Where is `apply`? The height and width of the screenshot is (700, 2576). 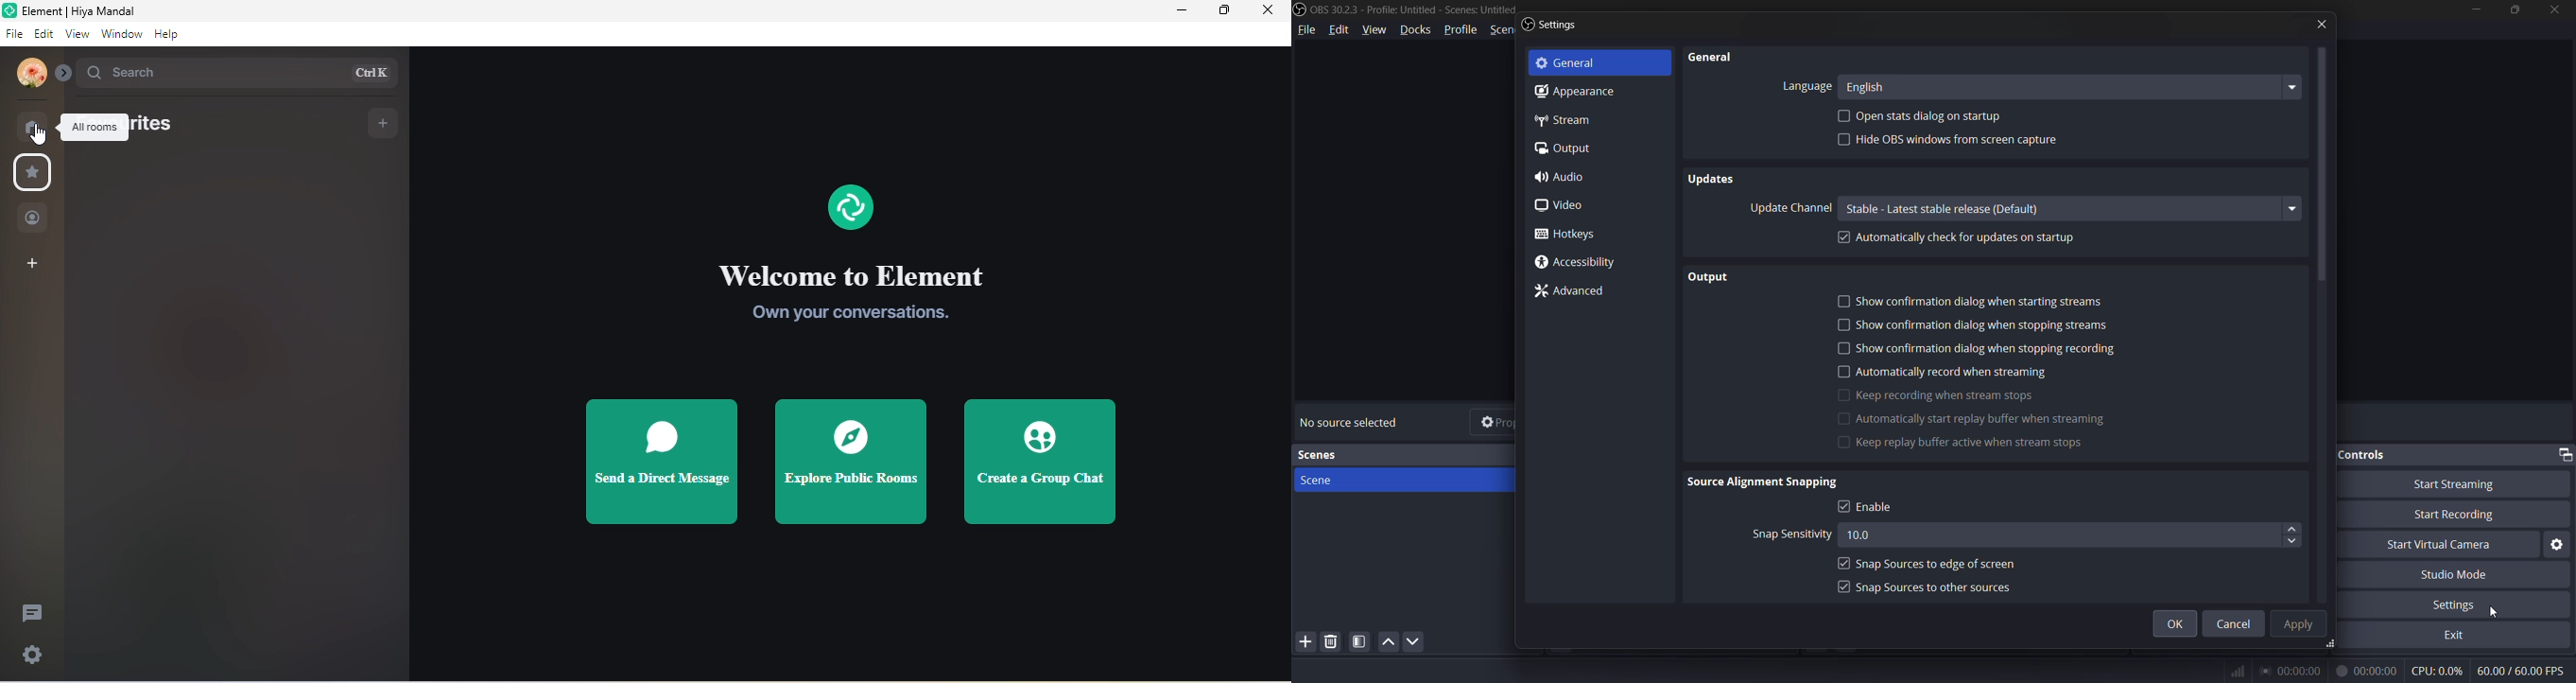
apply is located at coordinates (2294, 624).